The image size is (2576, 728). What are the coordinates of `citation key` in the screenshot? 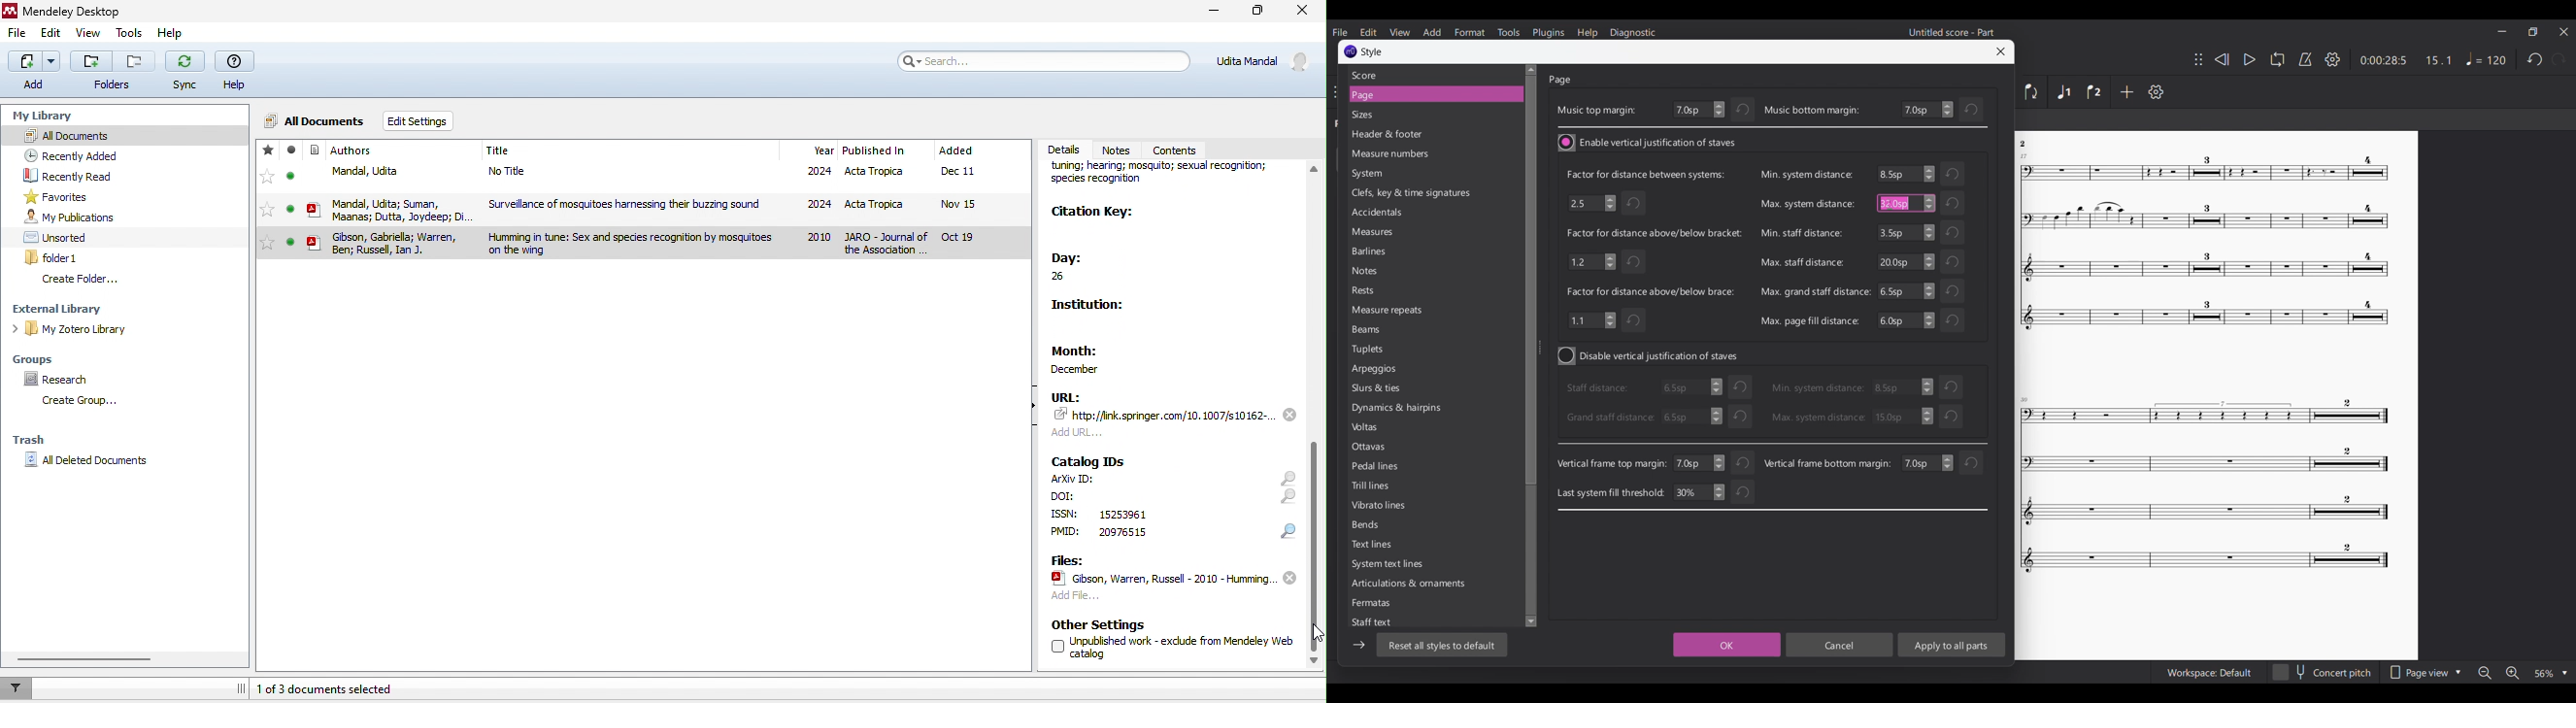 It's located at (1094, 214).